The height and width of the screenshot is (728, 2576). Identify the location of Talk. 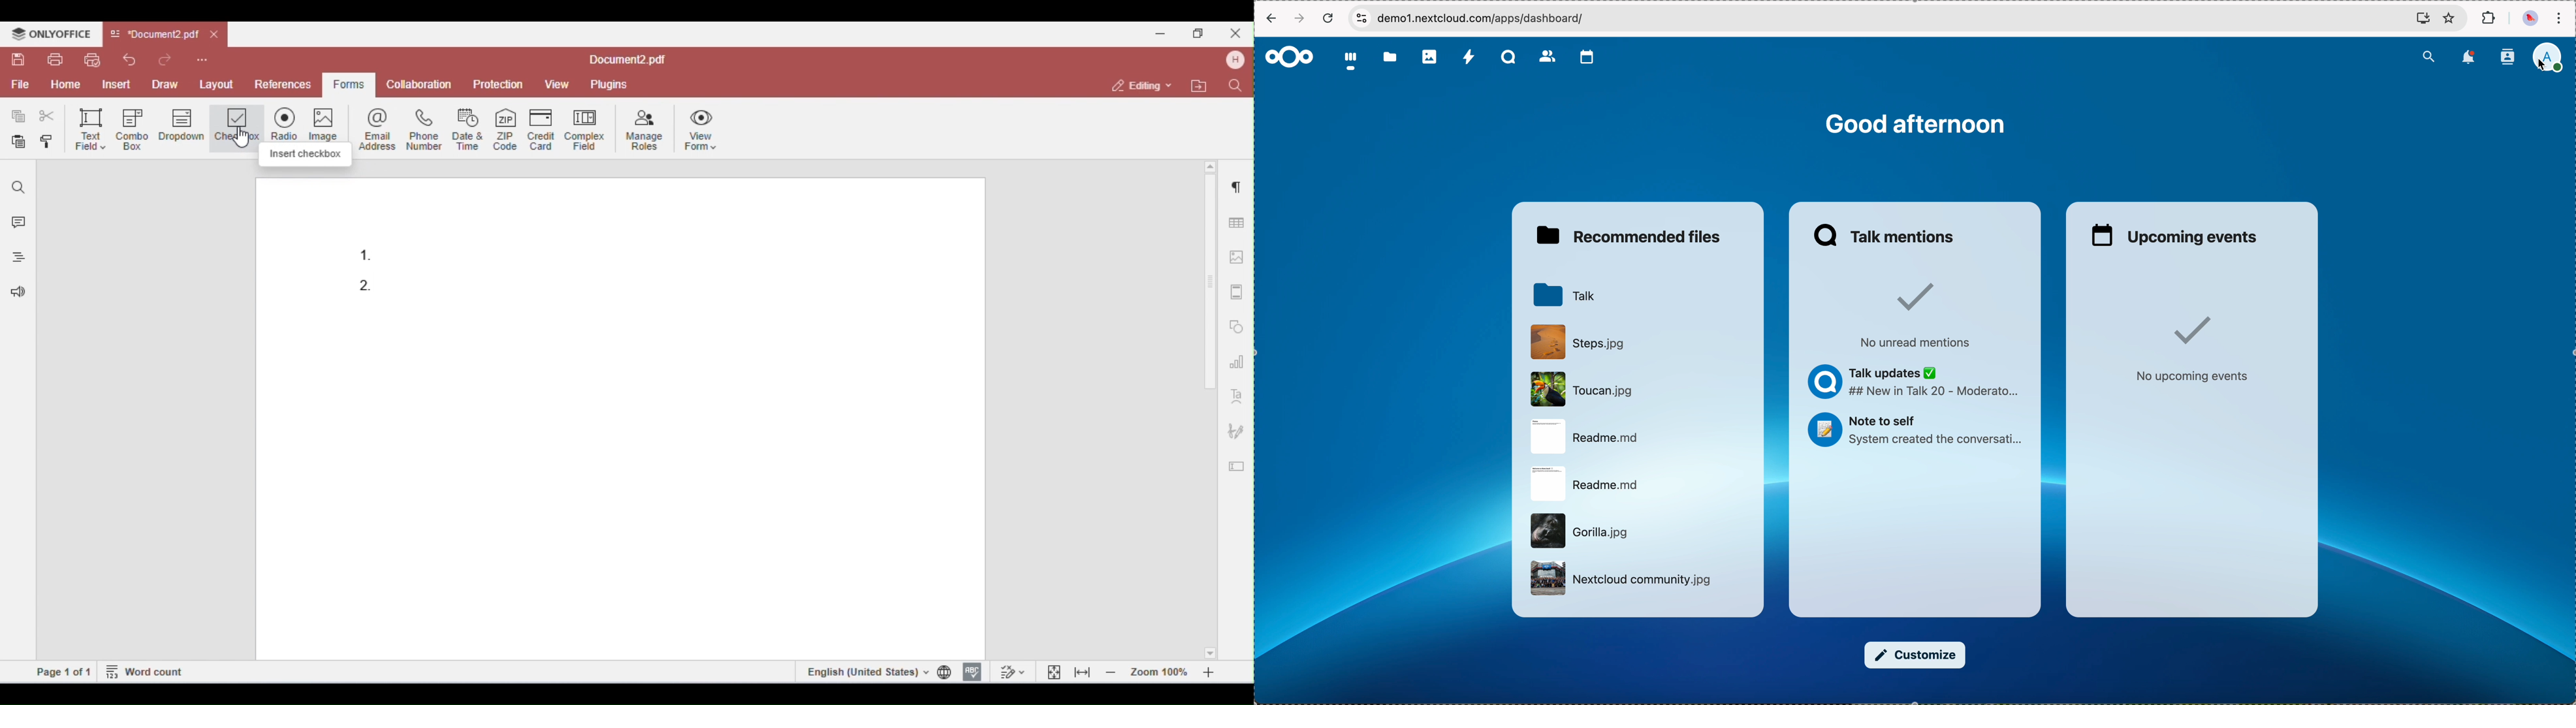
(1562, 294).